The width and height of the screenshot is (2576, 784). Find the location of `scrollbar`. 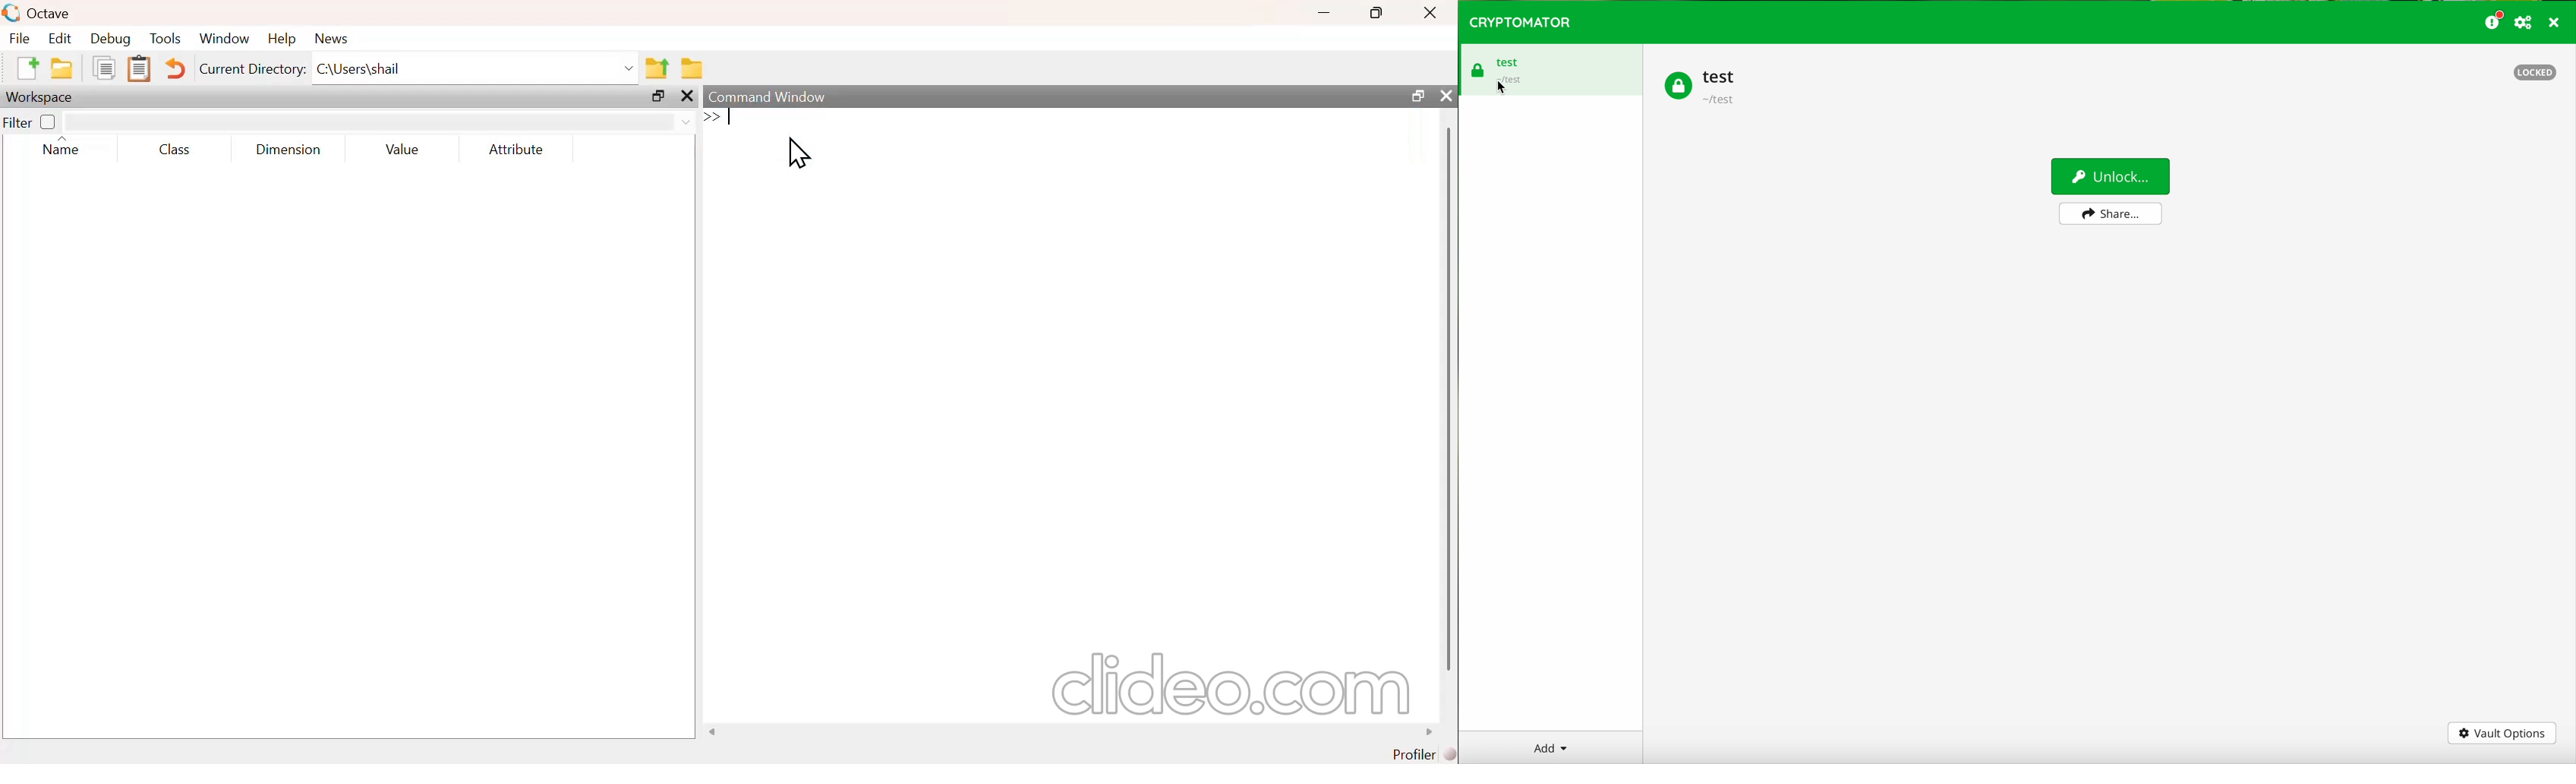

scrollbar is located at coordinates (1449, 397).